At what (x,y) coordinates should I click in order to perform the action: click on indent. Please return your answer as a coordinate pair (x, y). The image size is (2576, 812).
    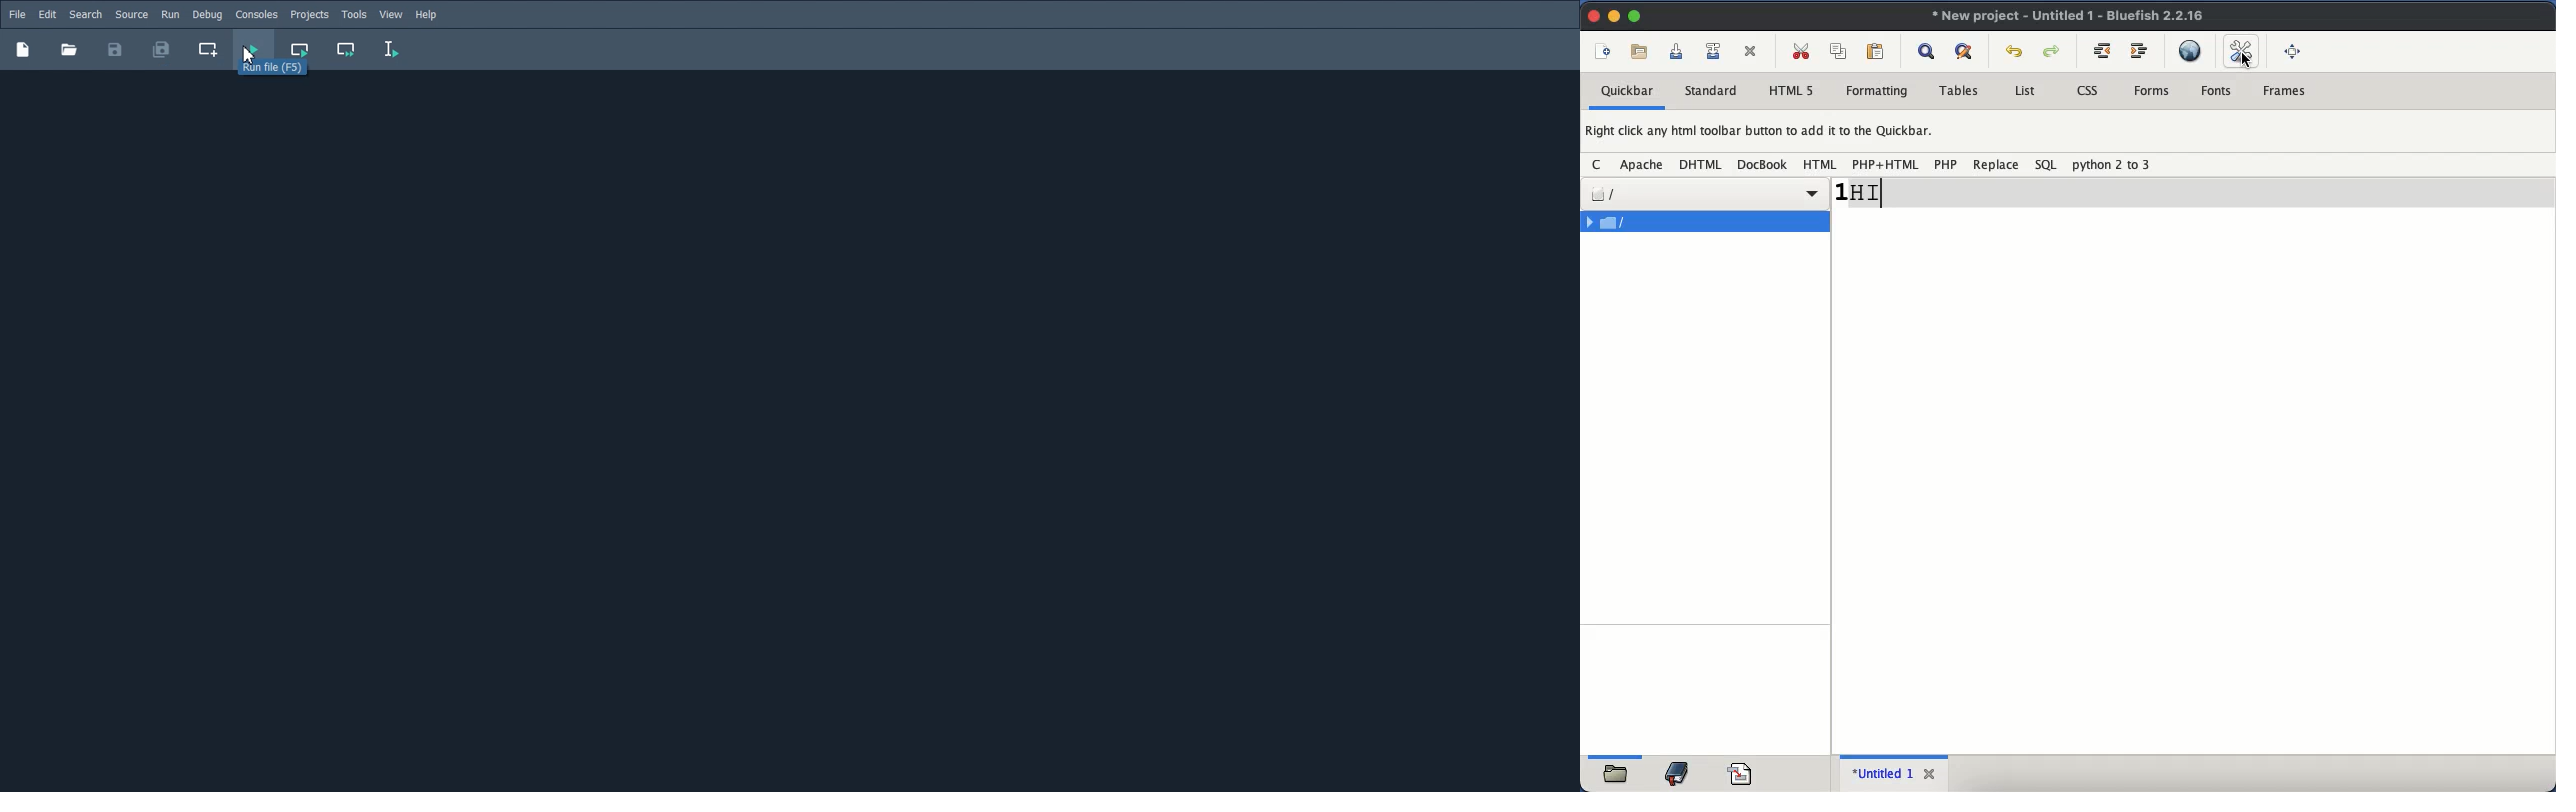
    Looking at the image, I should click on (2141, 51).